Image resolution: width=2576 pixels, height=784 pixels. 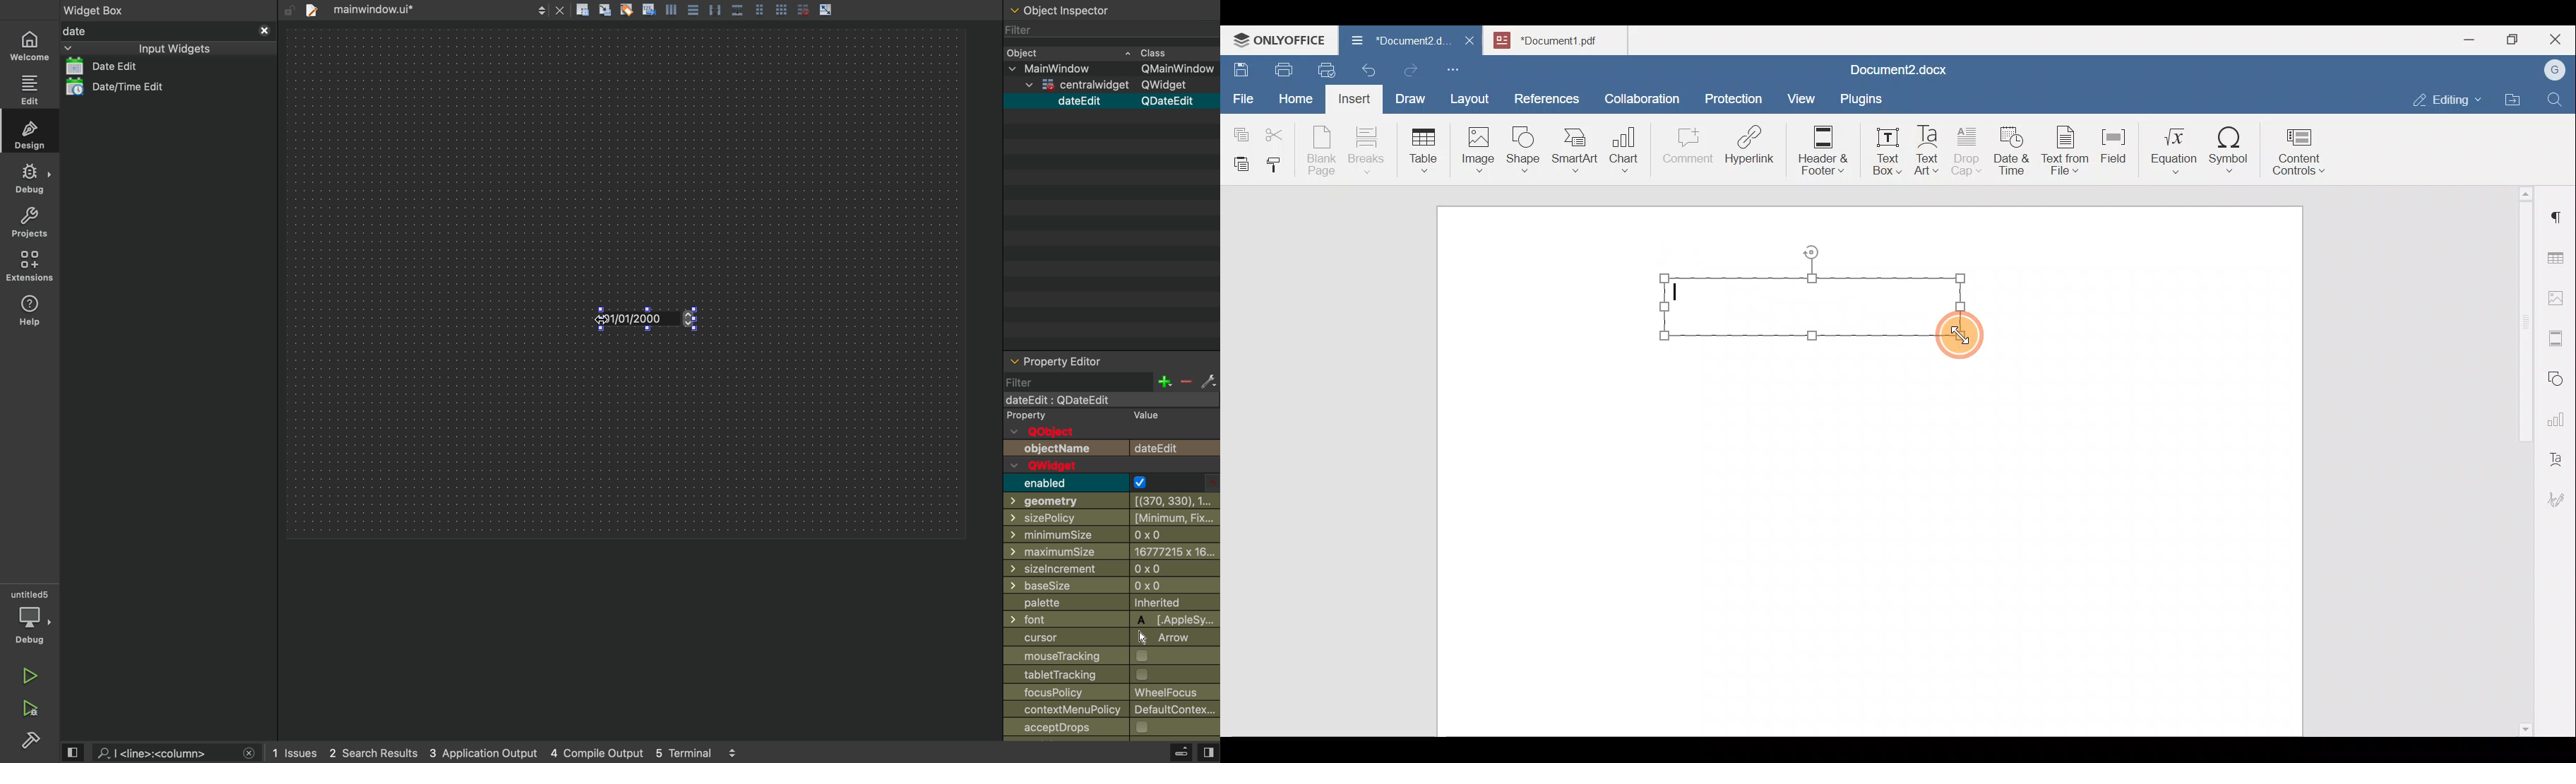 What do you see at coordinates (1107, 536) in the screenshot?
I see `minimussize` at bounding box center [1107, 536].